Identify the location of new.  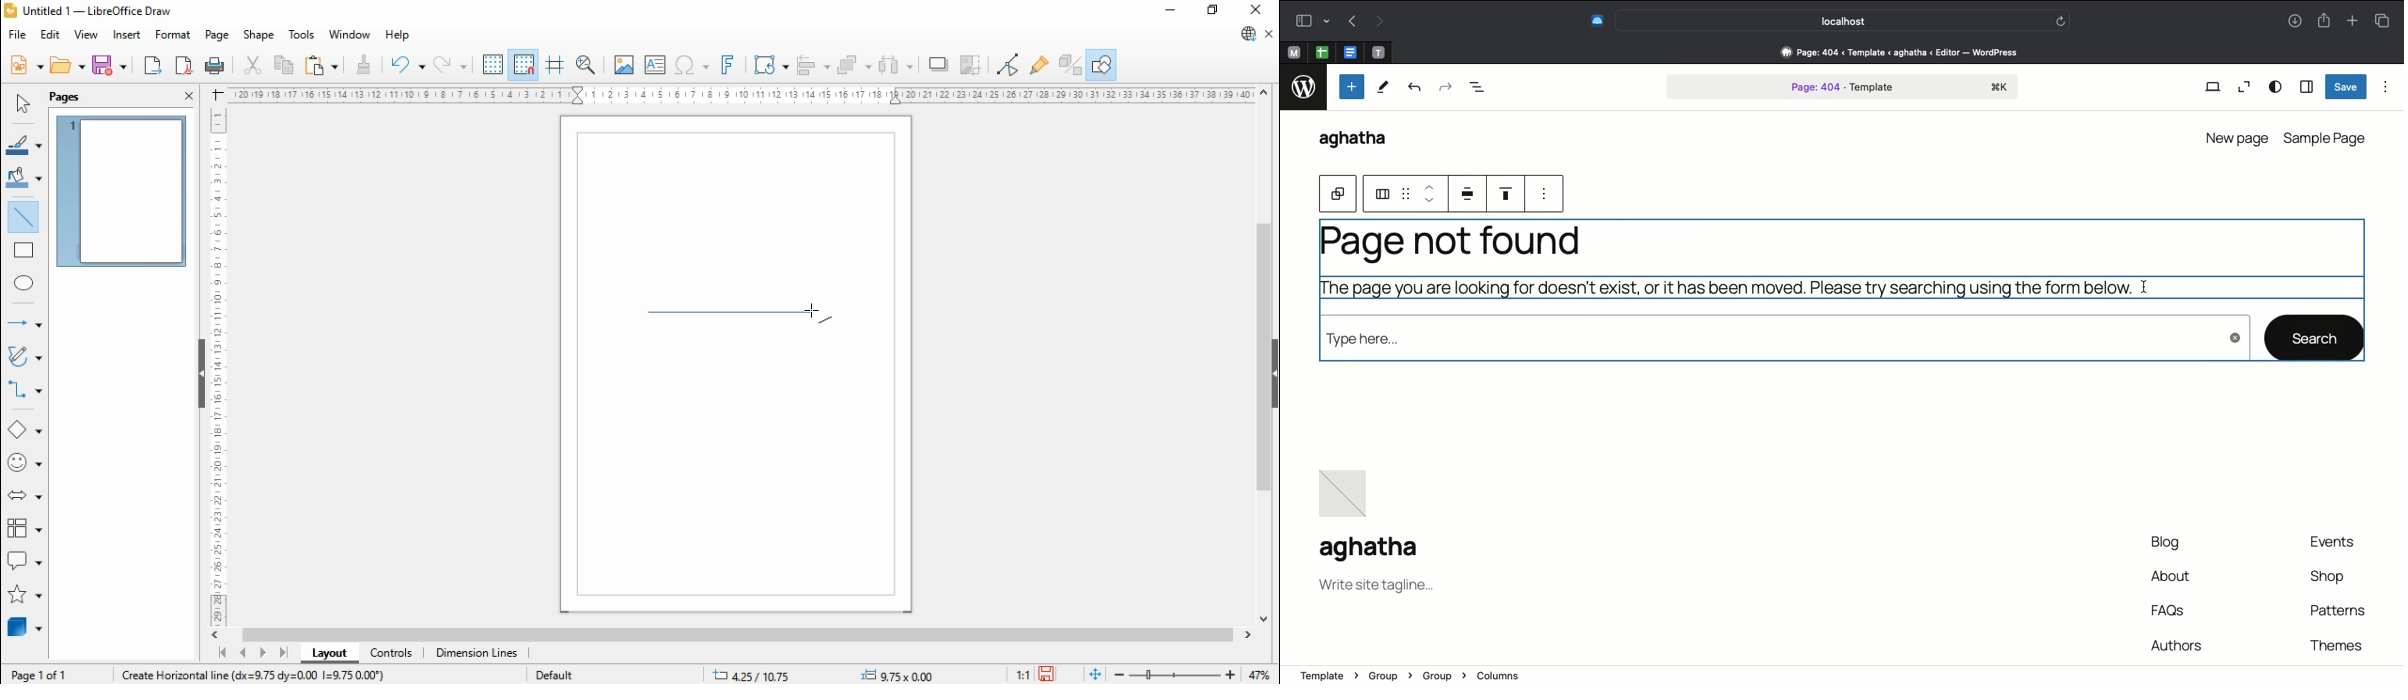
(25, 66).